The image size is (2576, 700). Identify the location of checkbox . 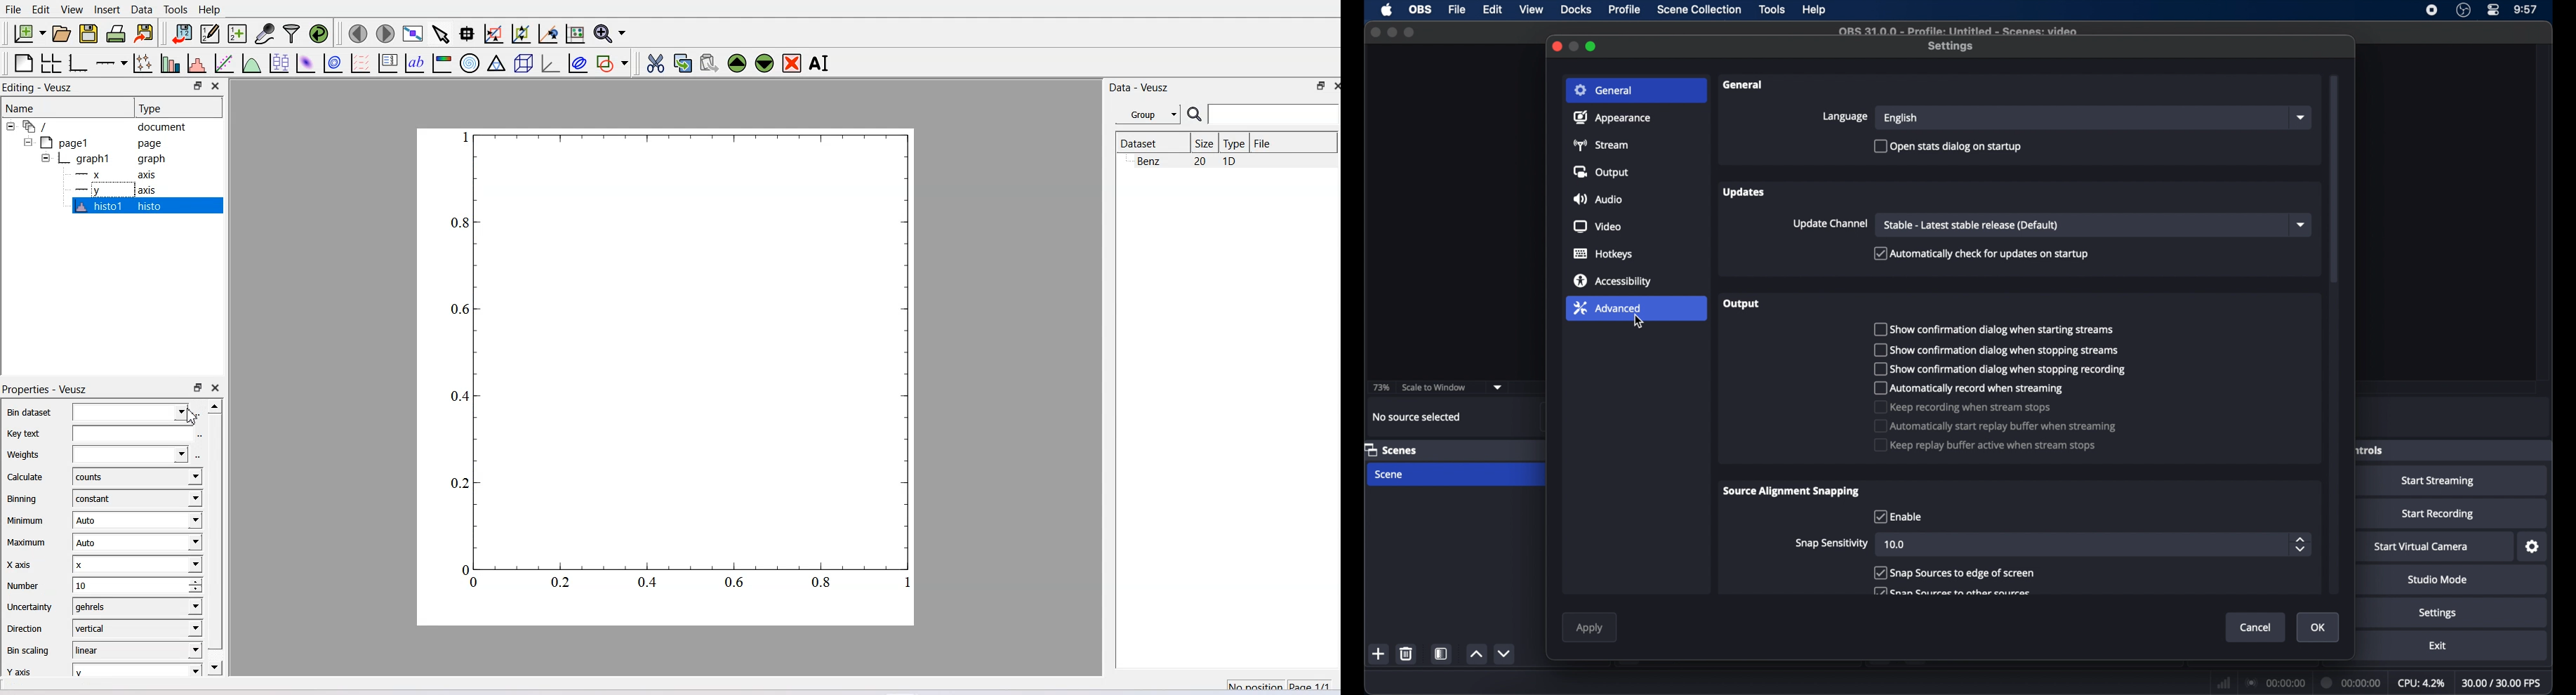
(1994, 350).